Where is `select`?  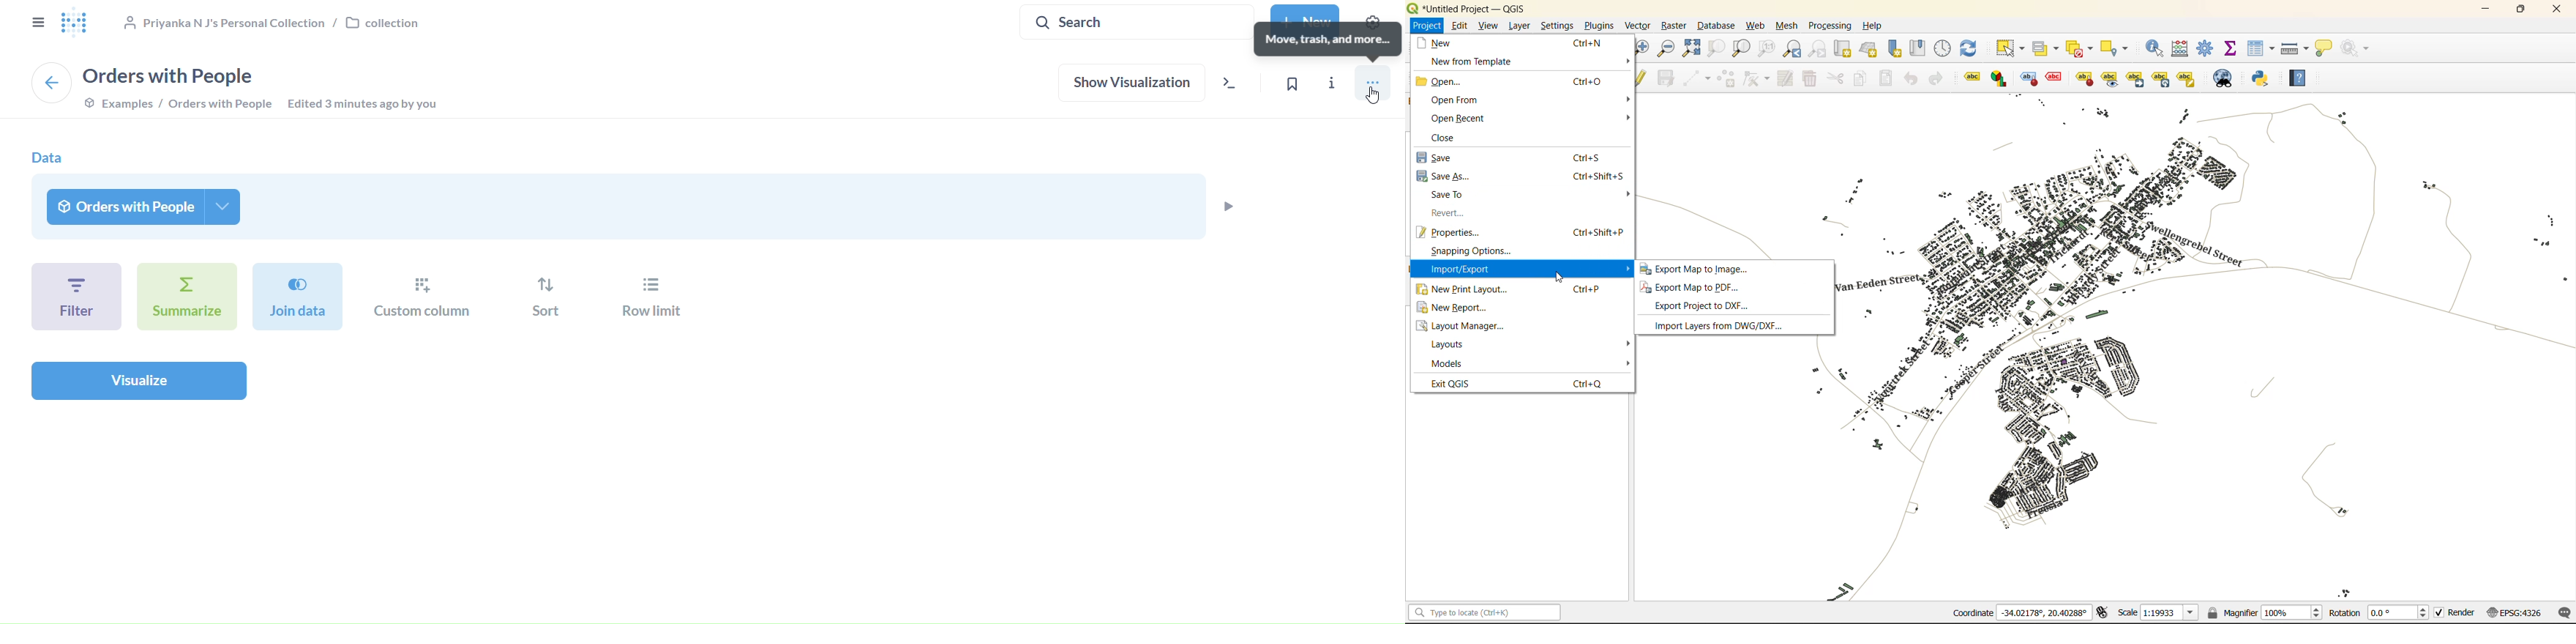 select is located at coordinates (2012, 48).